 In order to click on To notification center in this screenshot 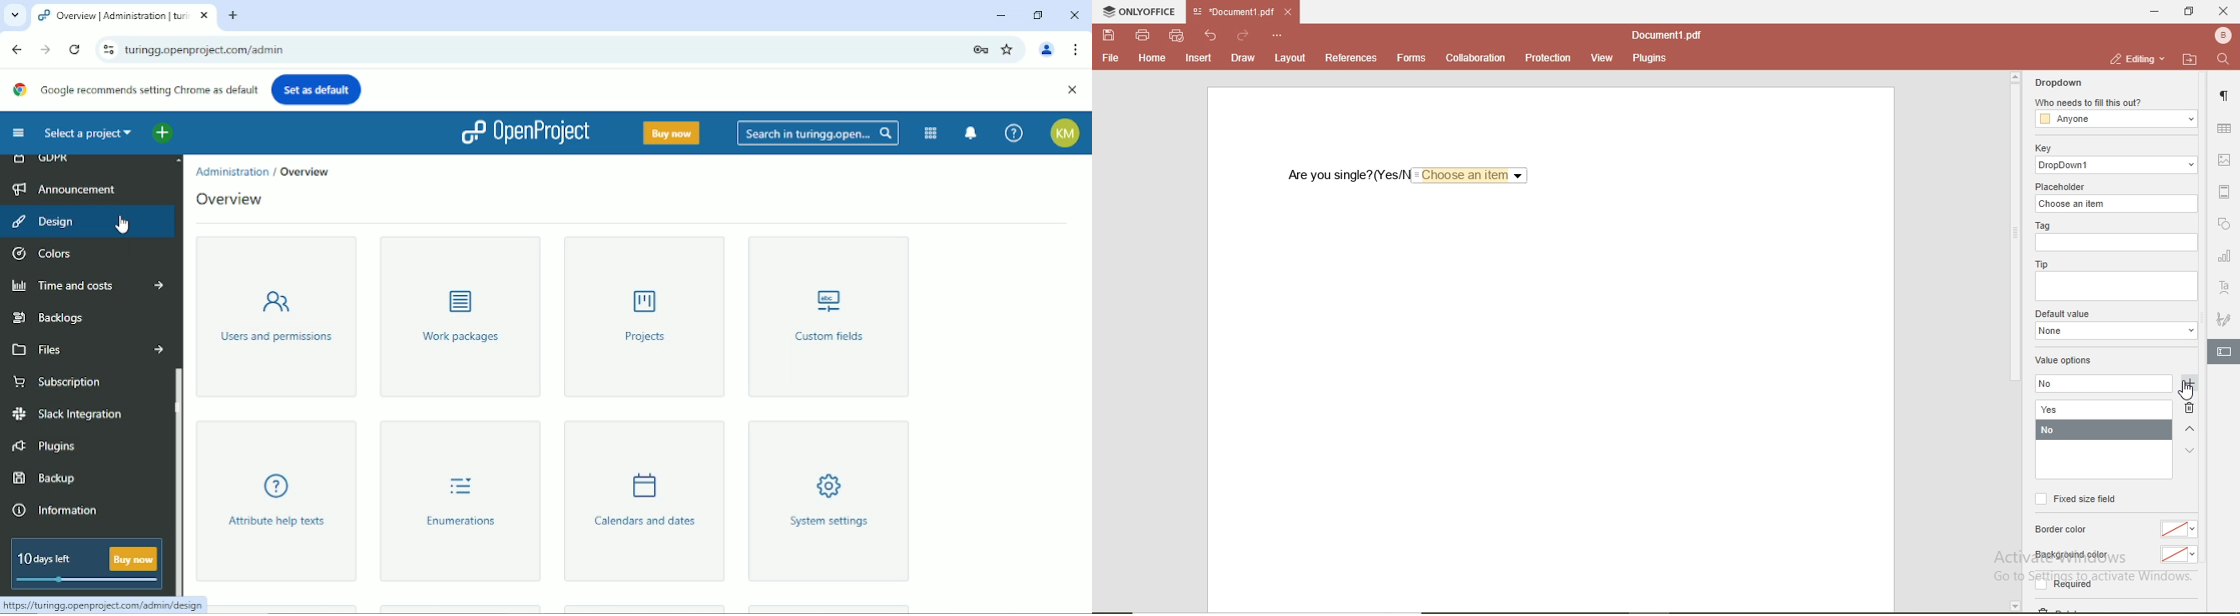, I will do `click(972, 132)`.